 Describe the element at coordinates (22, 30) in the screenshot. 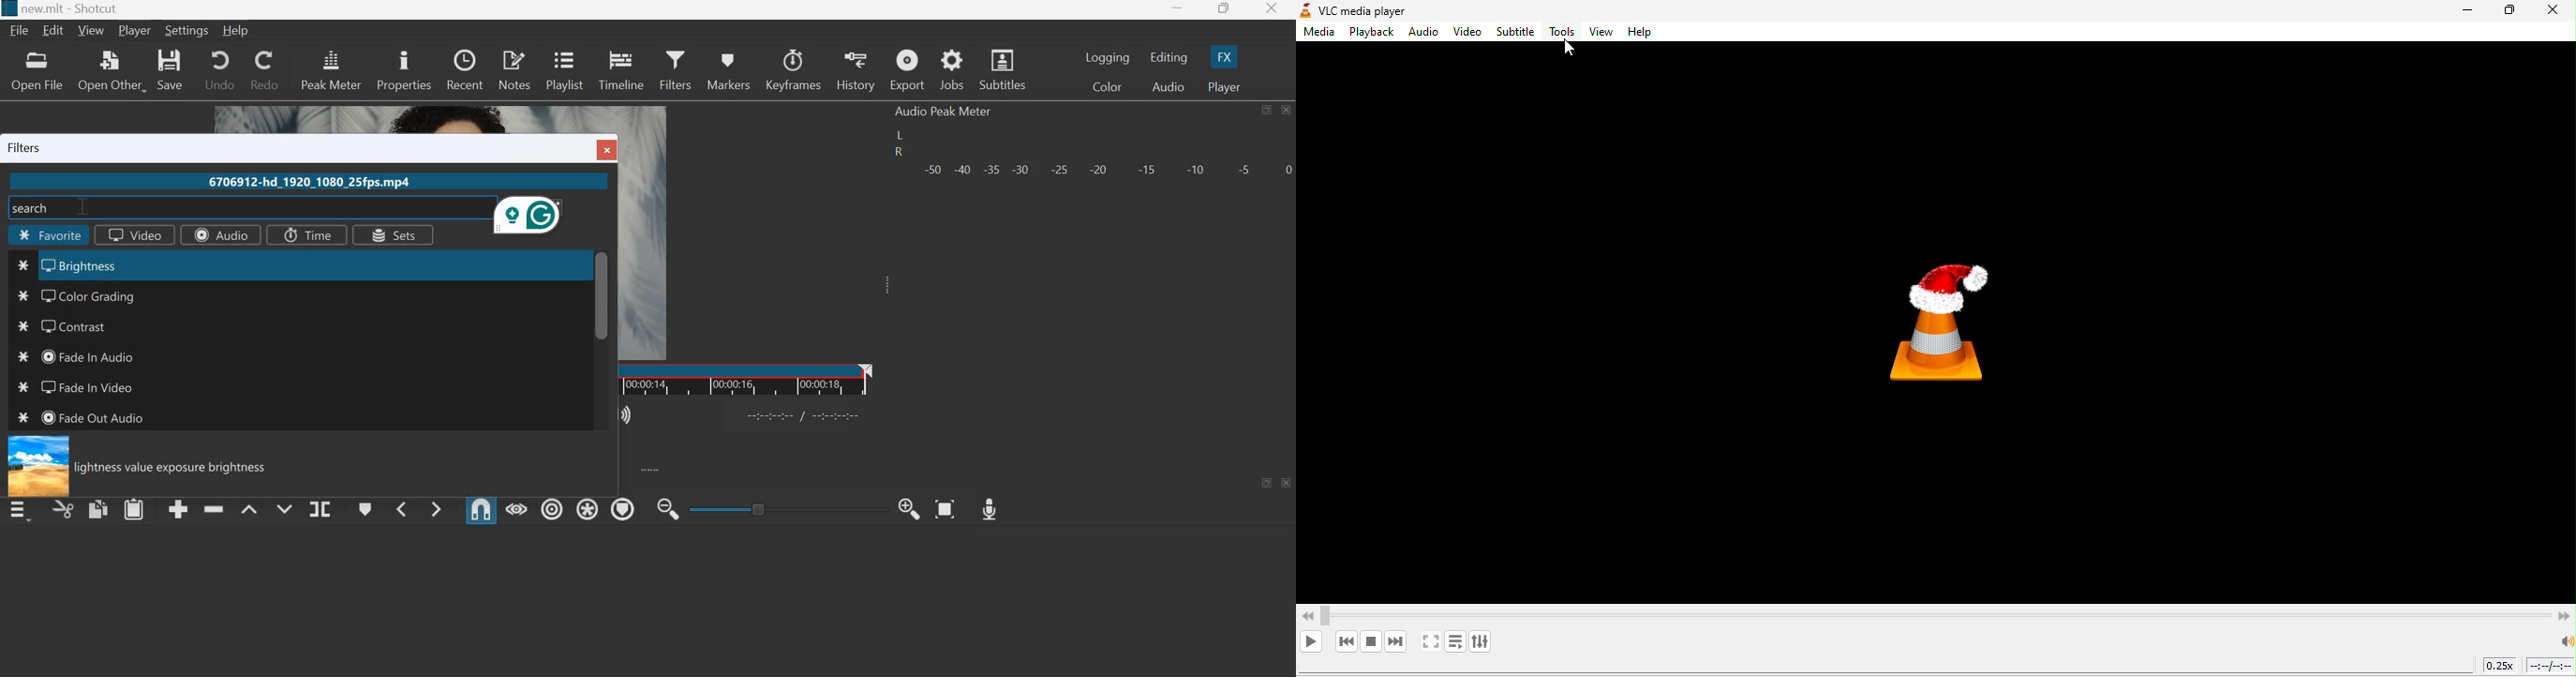

I see `File` at that location.